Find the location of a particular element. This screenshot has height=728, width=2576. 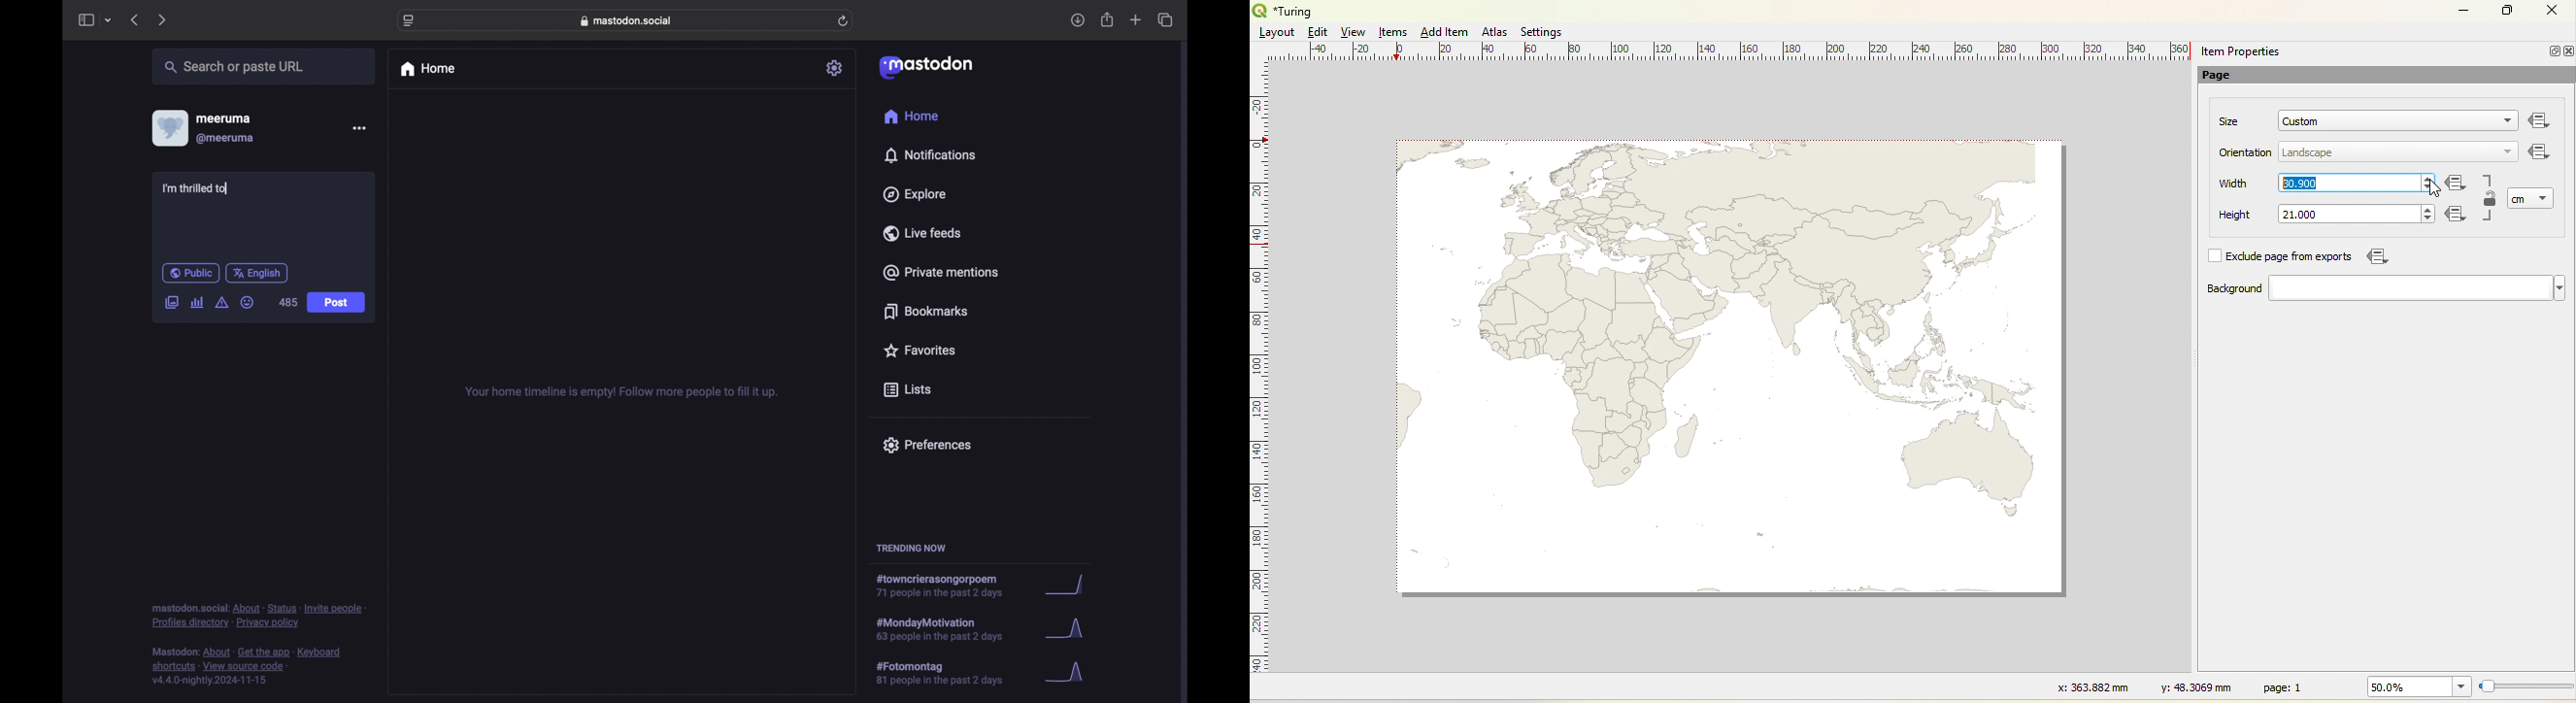

dropdown is located at coordinates (2506, 153).